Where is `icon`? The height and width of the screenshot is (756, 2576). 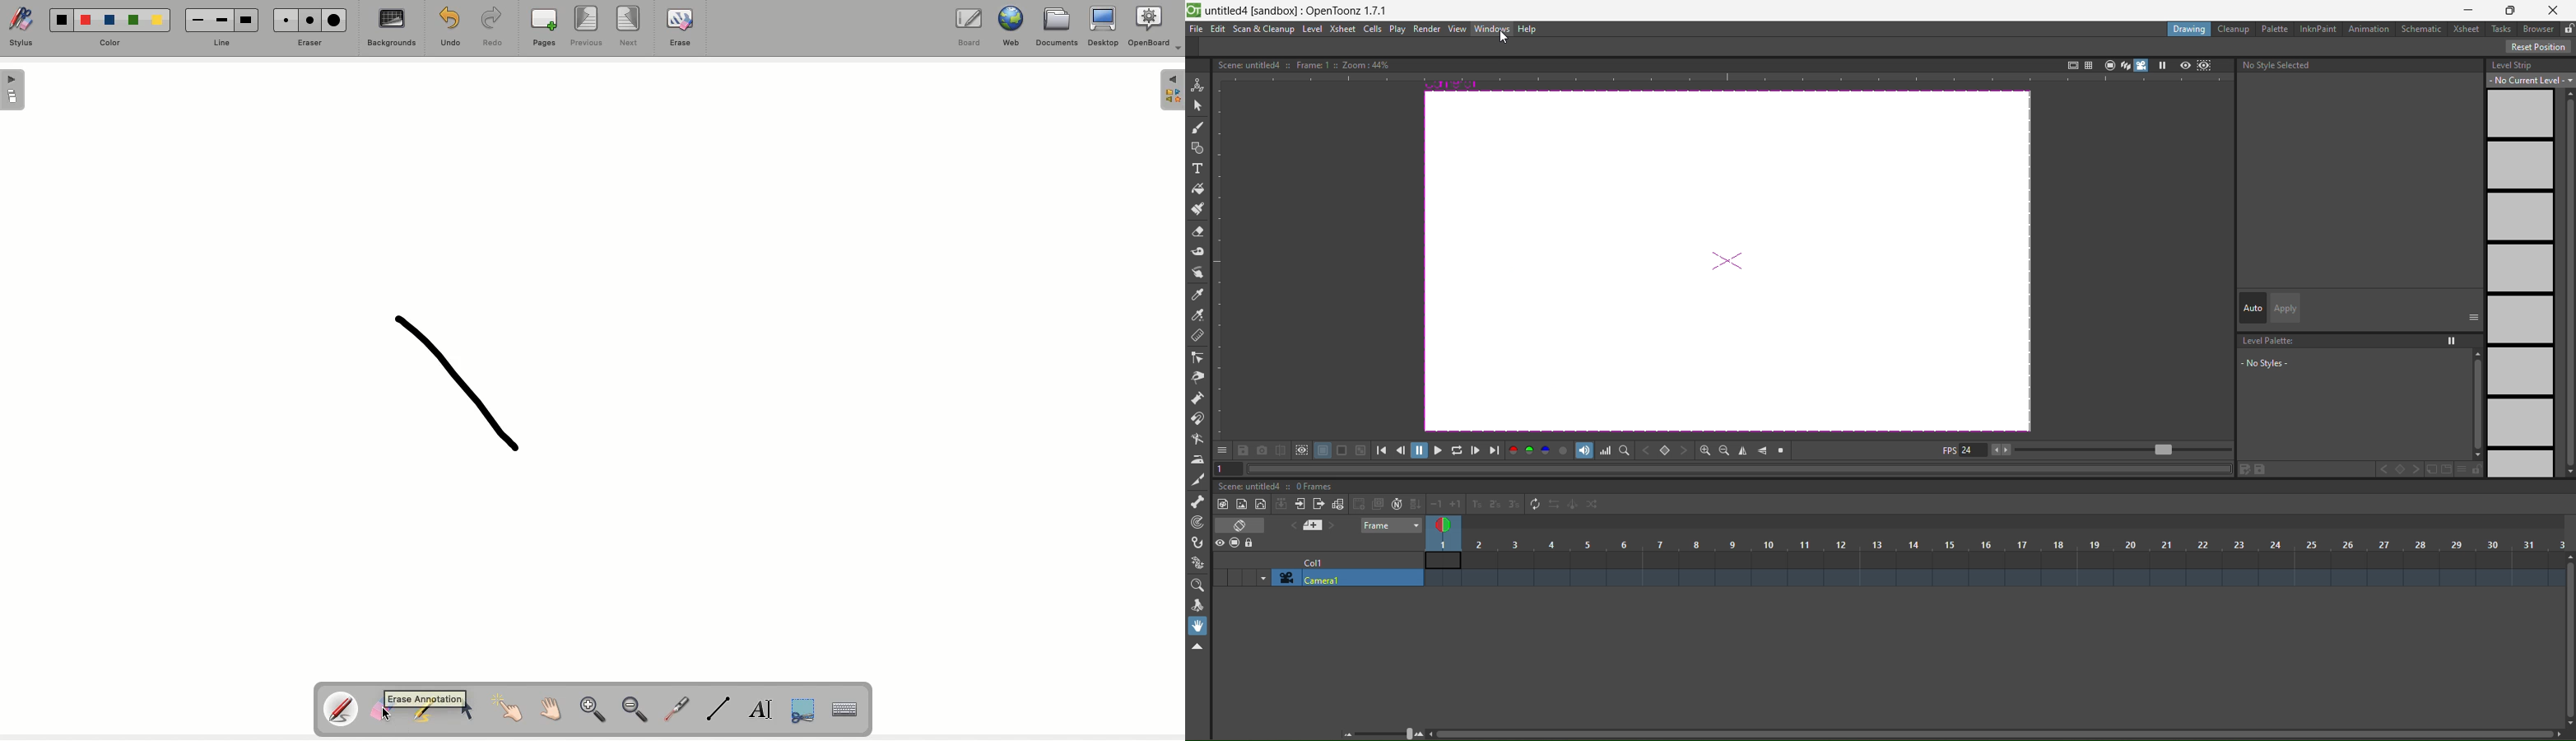
icon is located at coordinates (1236, 544).